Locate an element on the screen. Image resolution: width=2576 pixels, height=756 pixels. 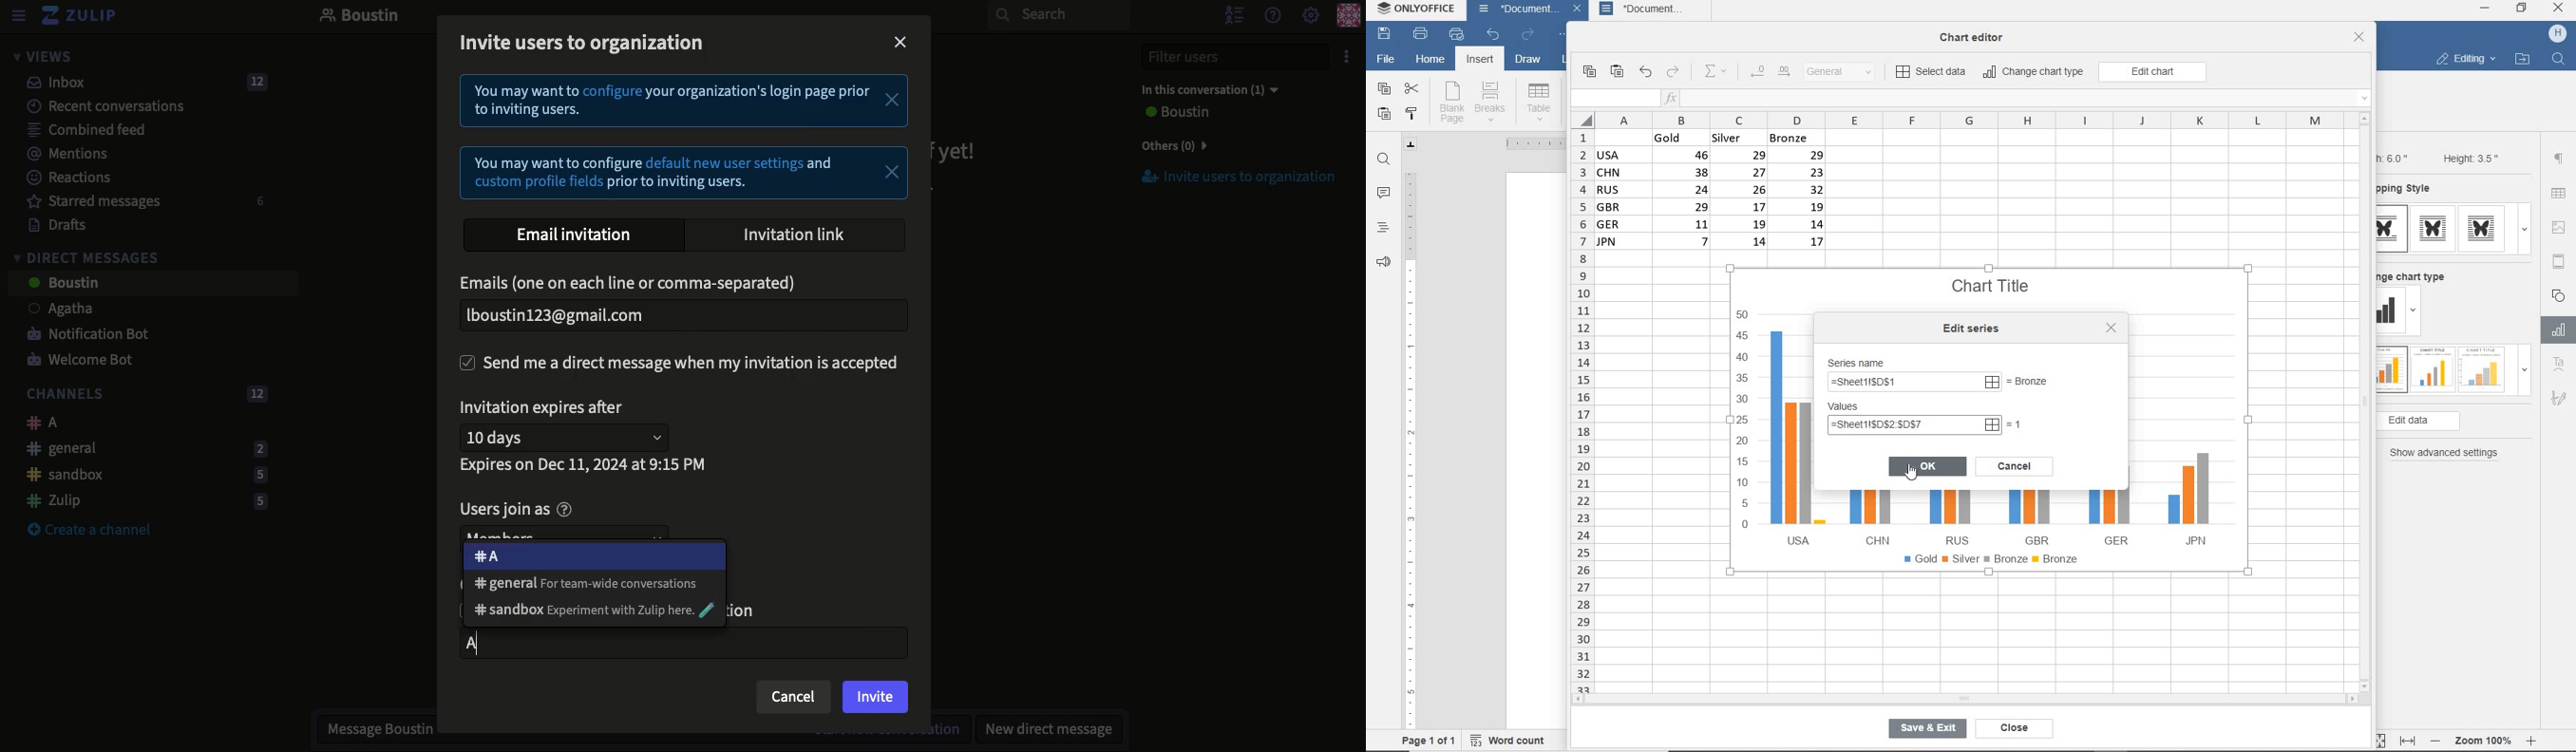
table is located at coordinates (2560, 194).